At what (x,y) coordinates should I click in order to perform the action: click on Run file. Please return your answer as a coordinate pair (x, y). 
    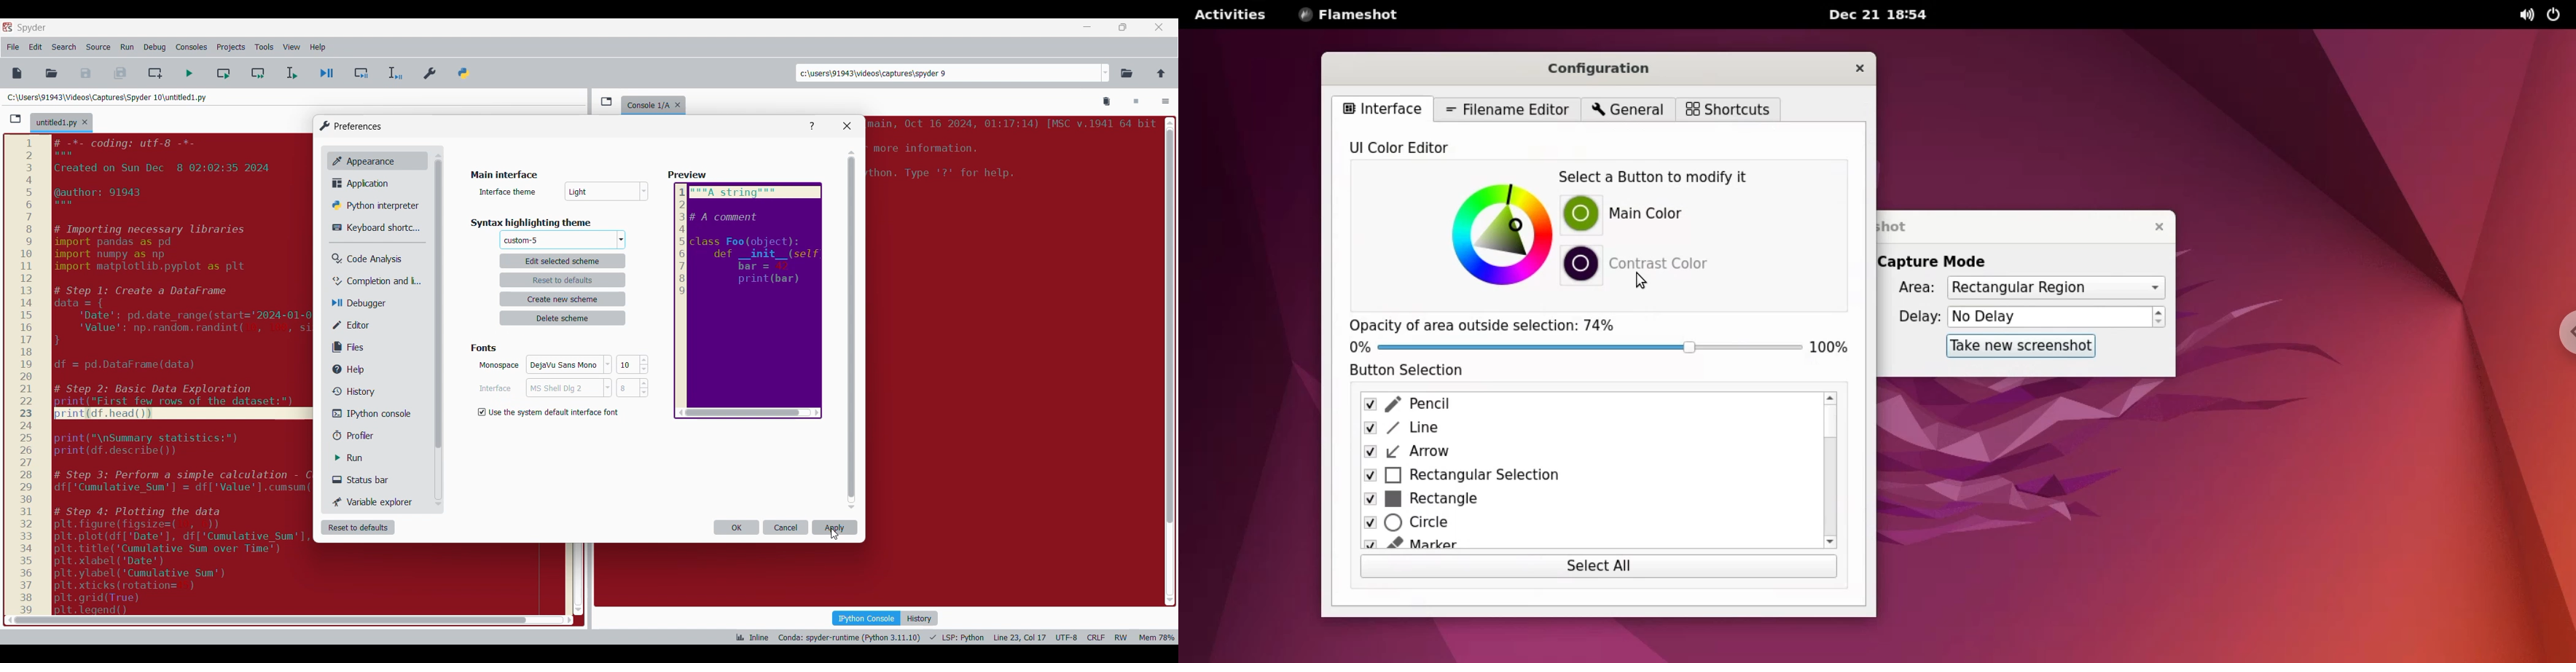
    Looking at the image, I should click on (189, 73).